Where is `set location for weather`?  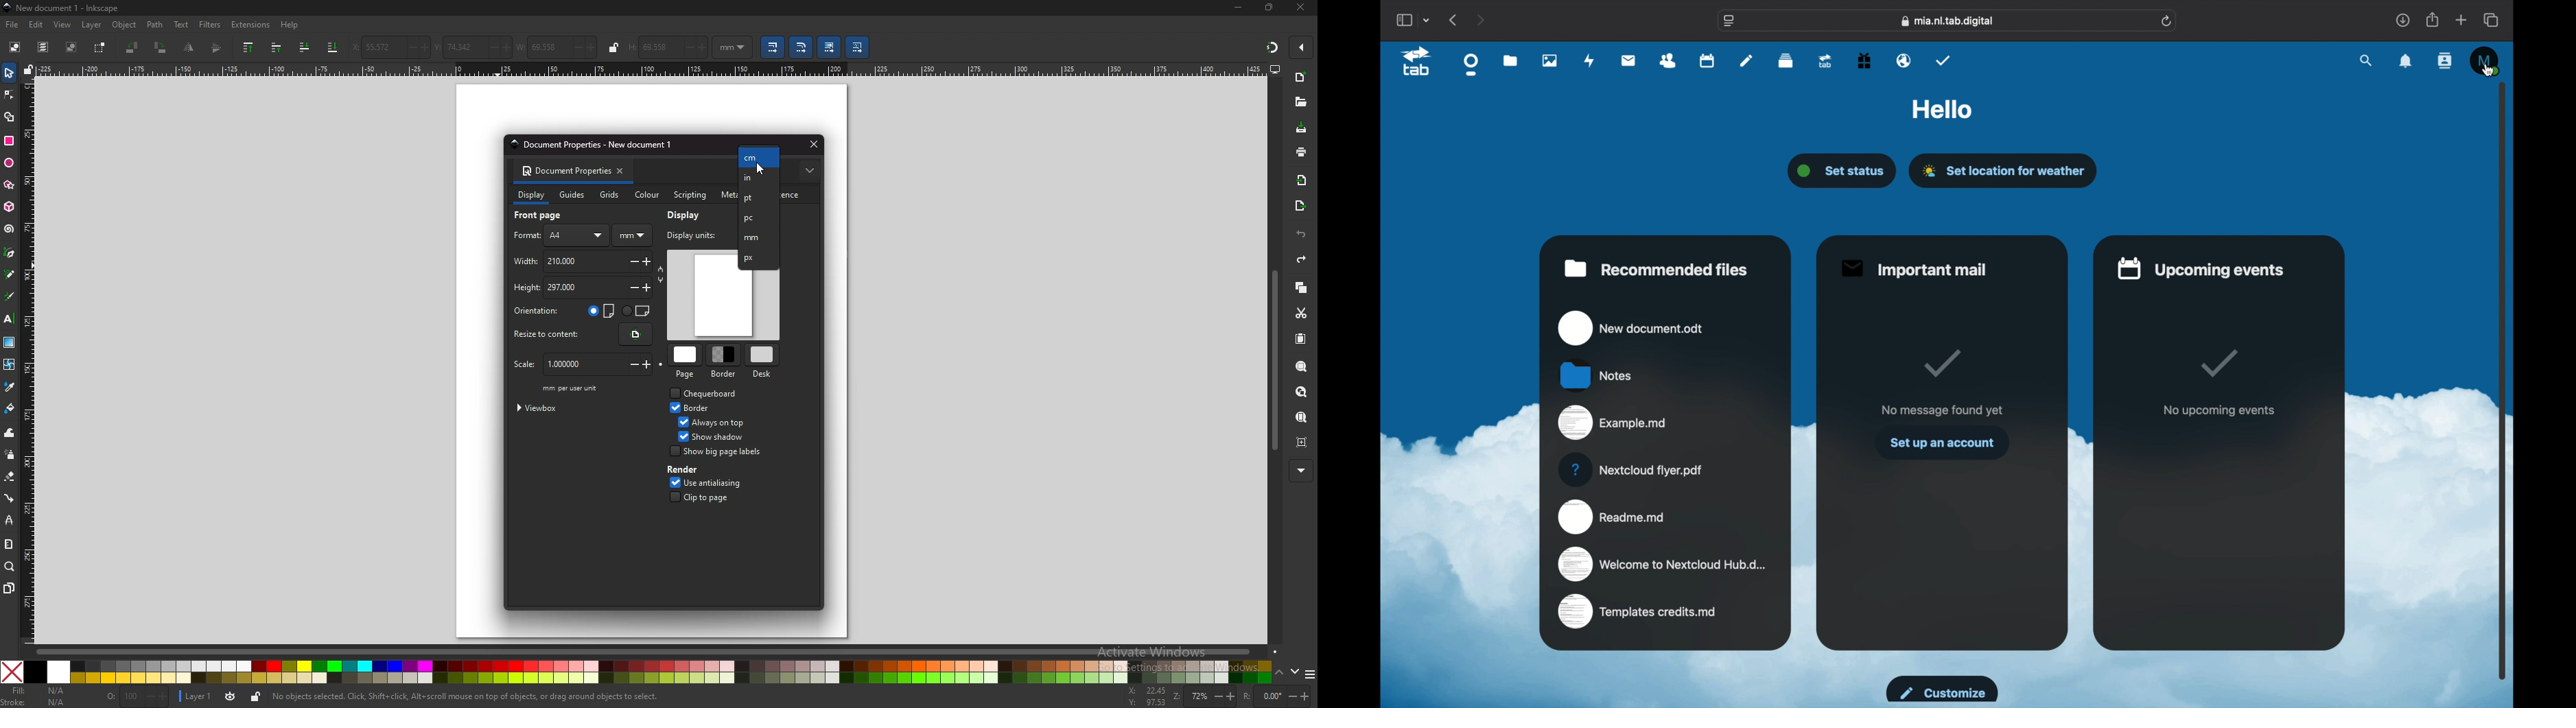
set location for weather is located at coordinates (2003, 170).